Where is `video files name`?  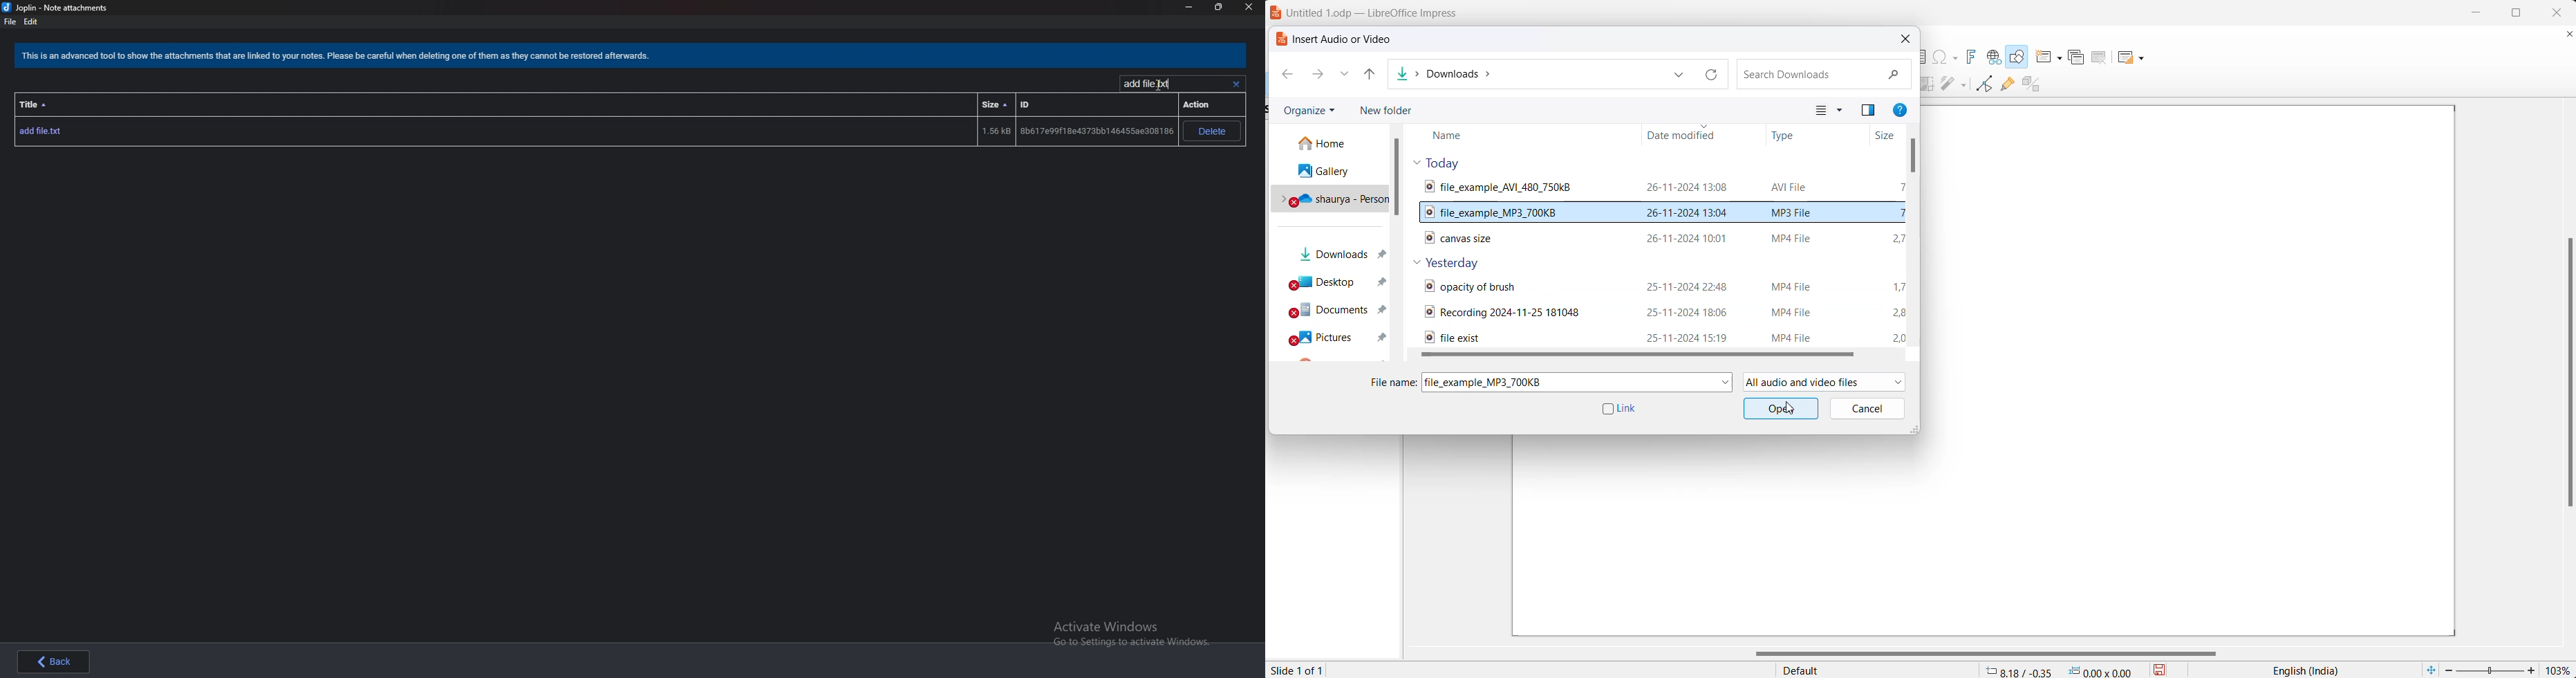 video files name is located at coordinates (1531, 312).